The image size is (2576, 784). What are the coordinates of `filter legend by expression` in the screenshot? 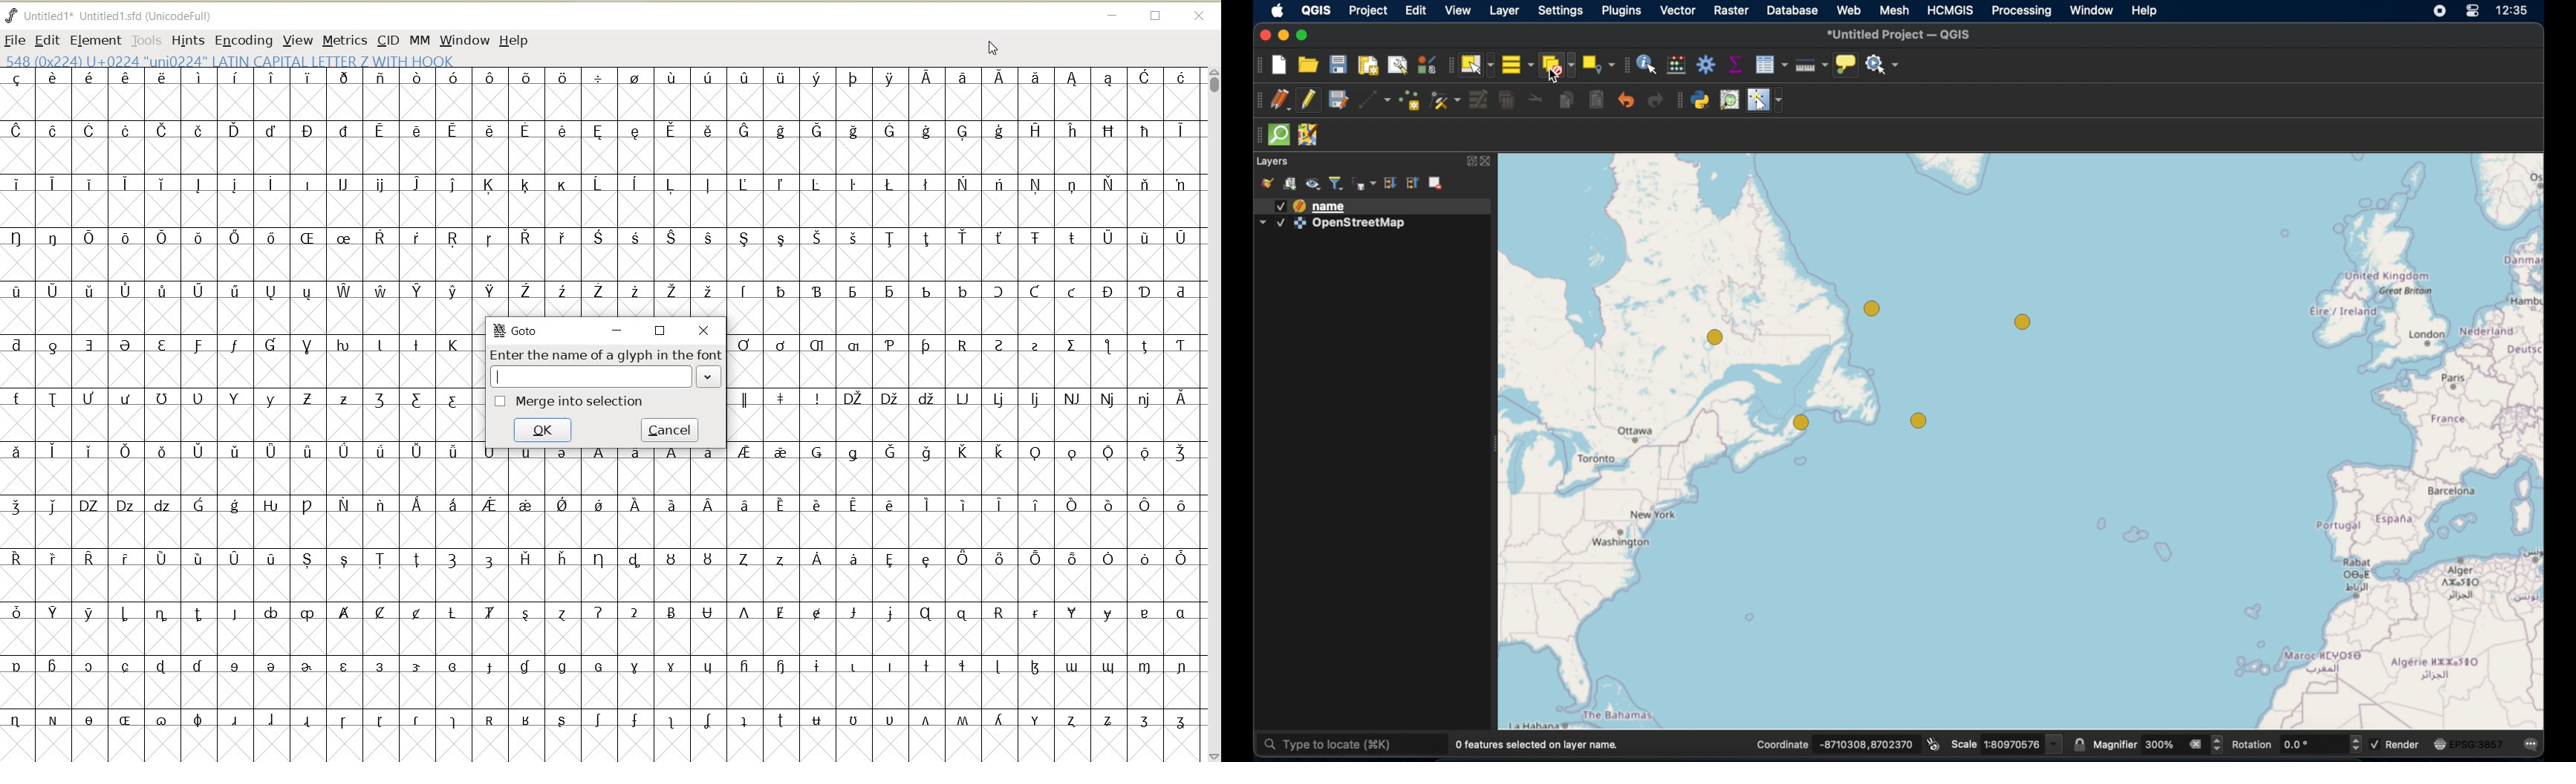 It's located at (1364, 183).